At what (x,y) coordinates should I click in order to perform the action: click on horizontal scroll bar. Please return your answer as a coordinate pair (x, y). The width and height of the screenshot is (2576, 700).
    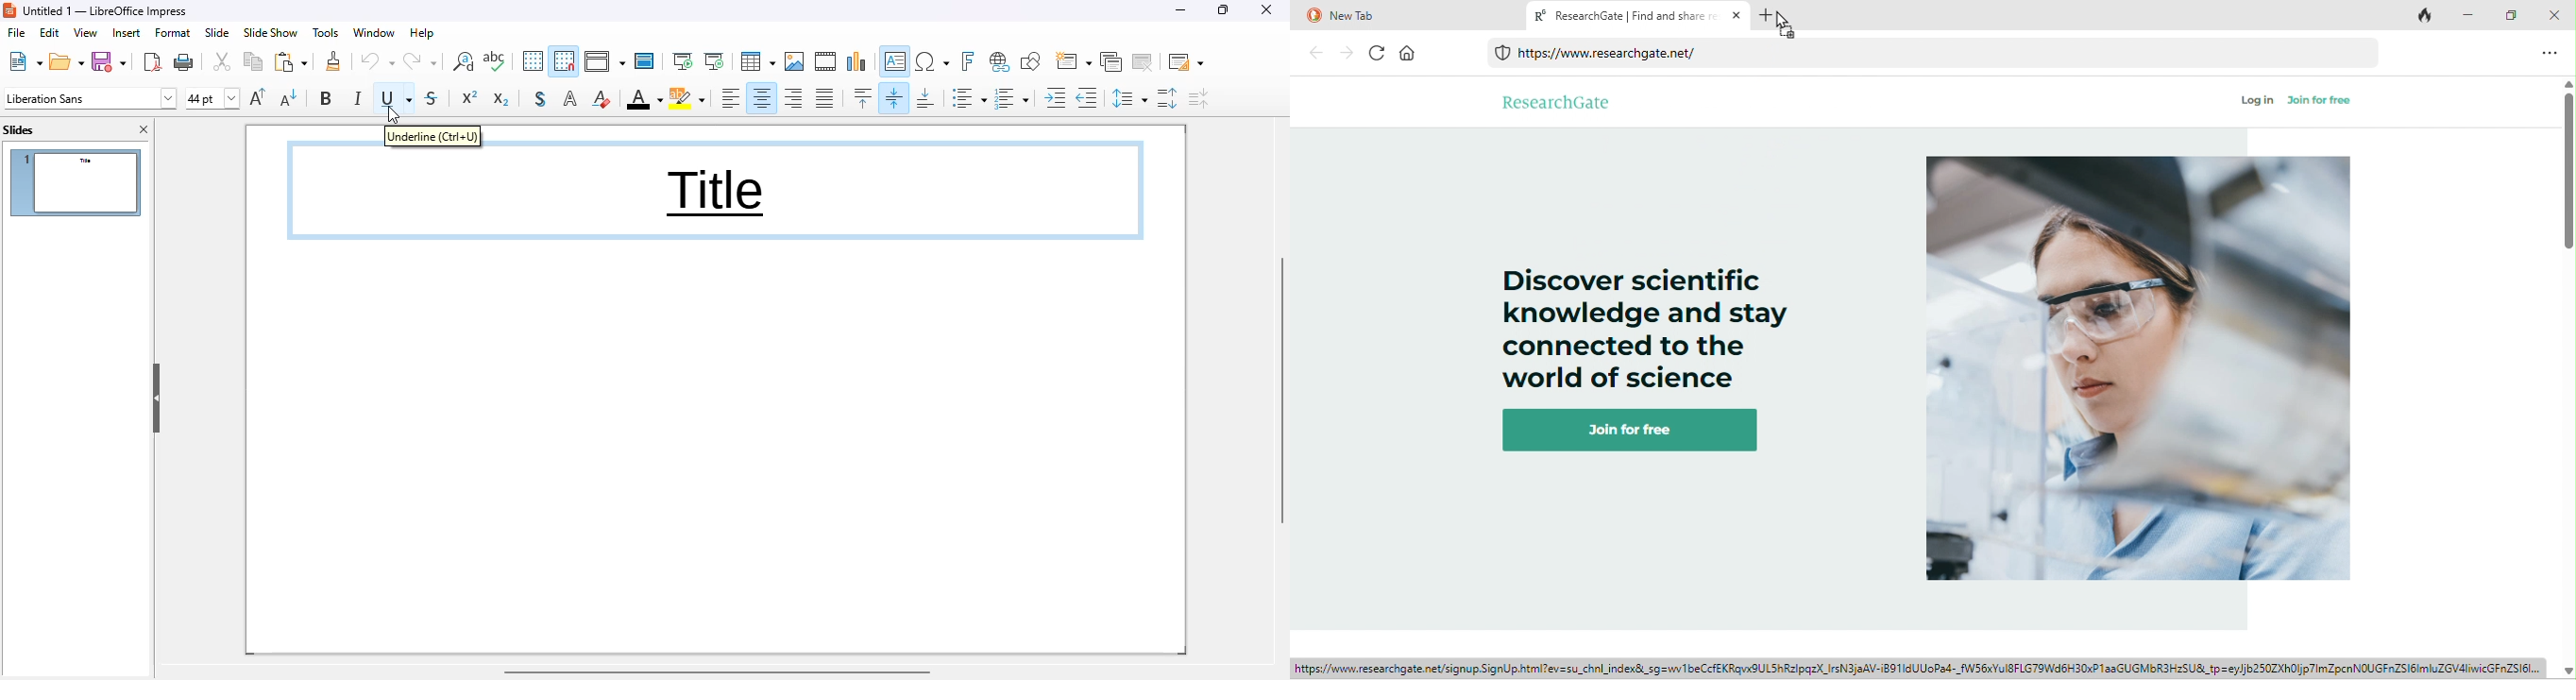
    Looking at the image, I should click on (718, 672).